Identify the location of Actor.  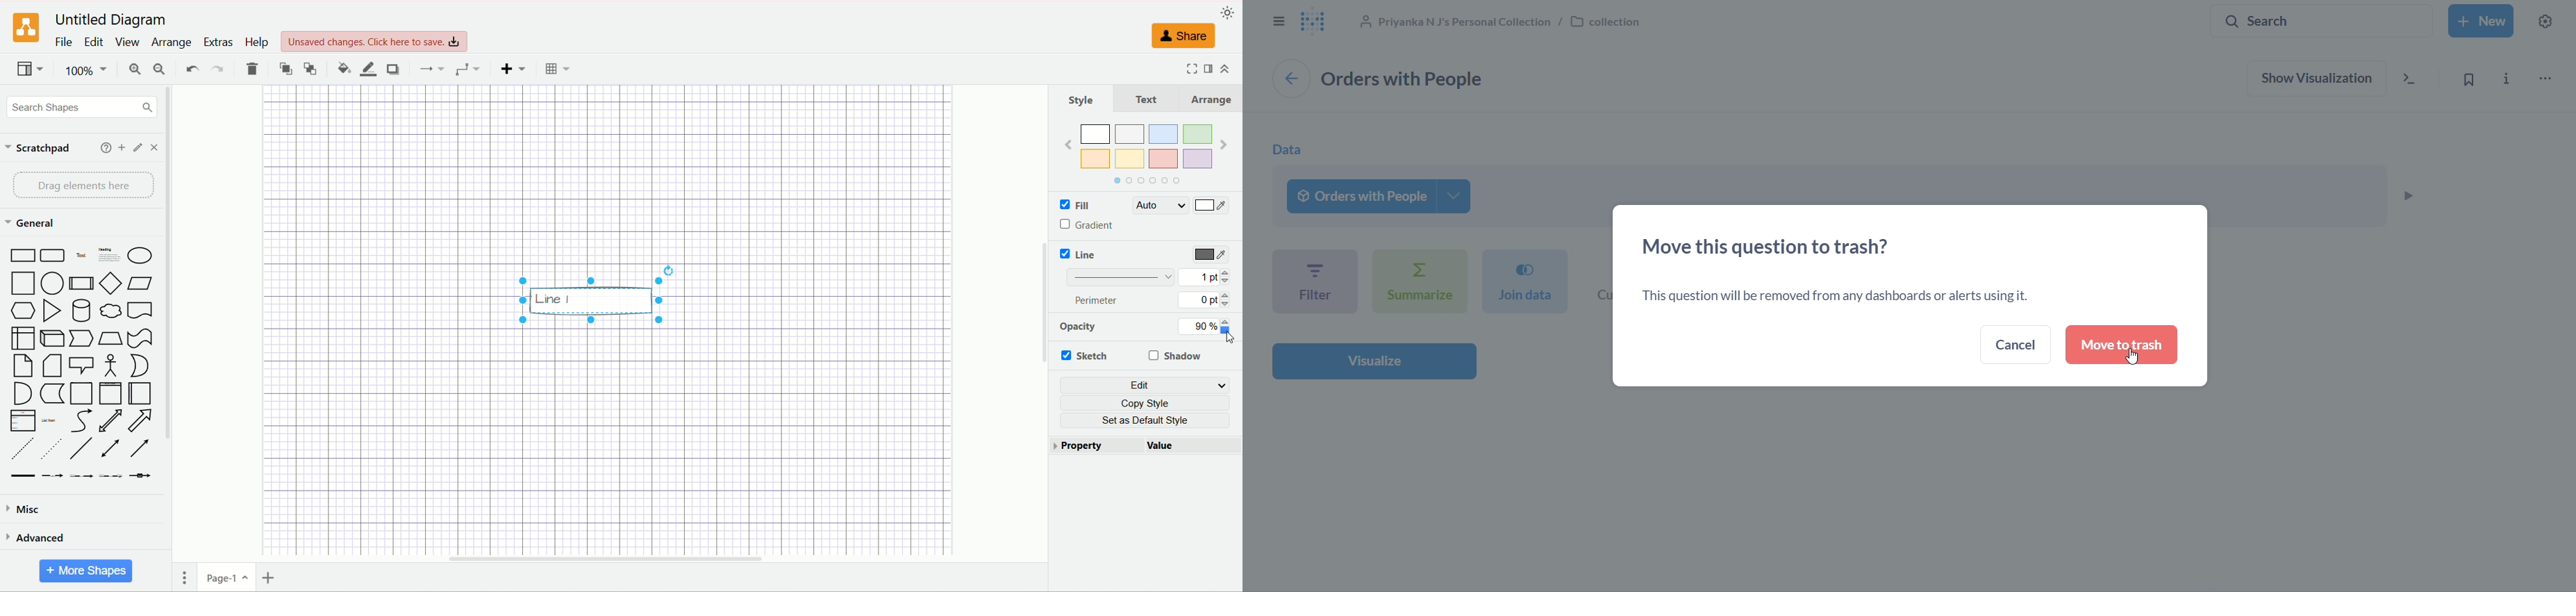
(111, 367).